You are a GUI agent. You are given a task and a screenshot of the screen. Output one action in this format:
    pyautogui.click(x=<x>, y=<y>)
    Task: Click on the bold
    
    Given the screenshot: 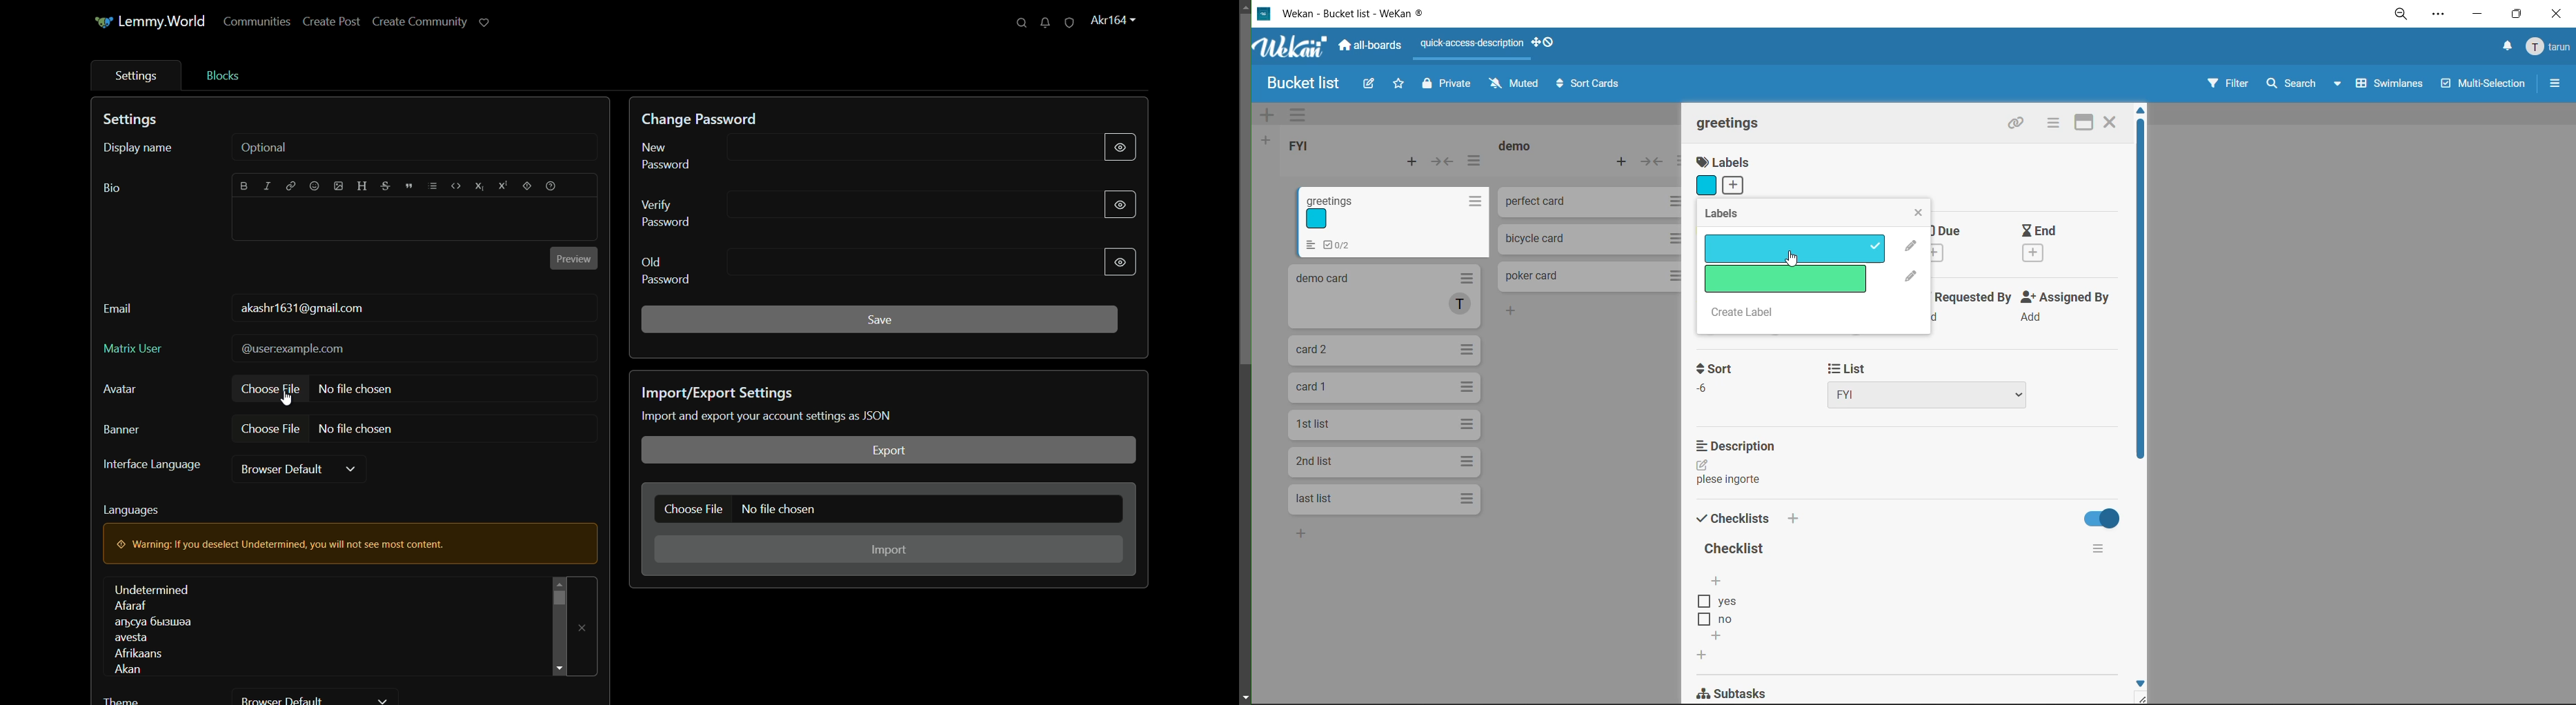 What is the action you would take?
    pyautogui.click(x=245, y=185)
    